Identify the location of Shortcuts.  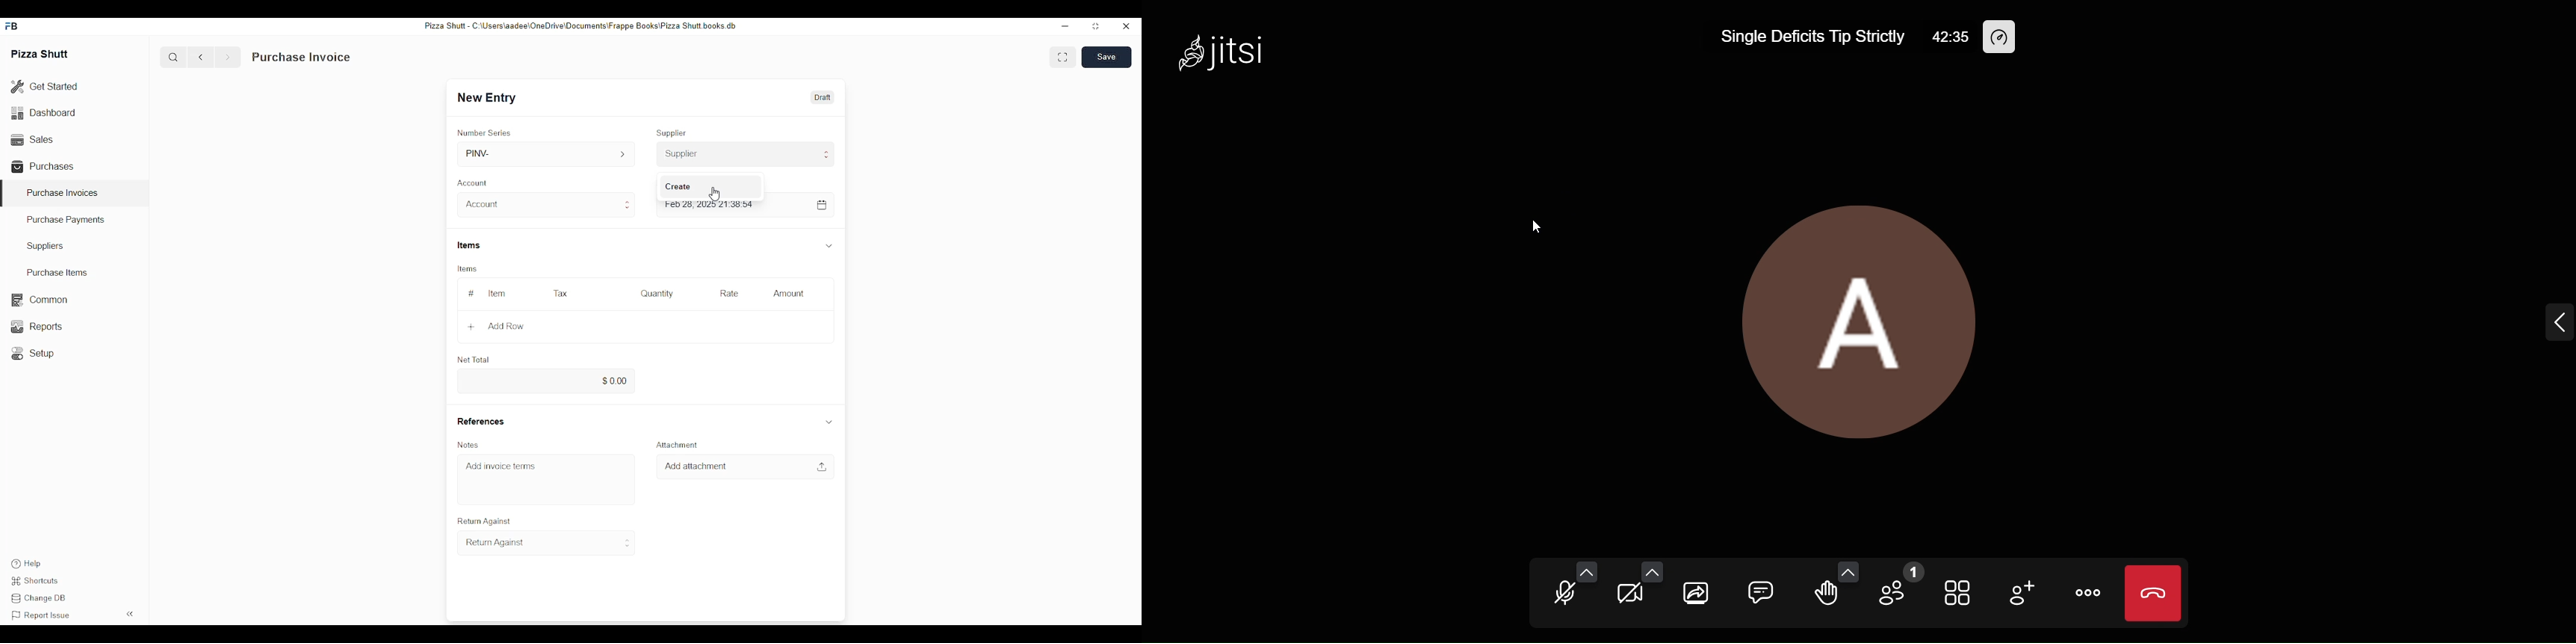
(37, 581).